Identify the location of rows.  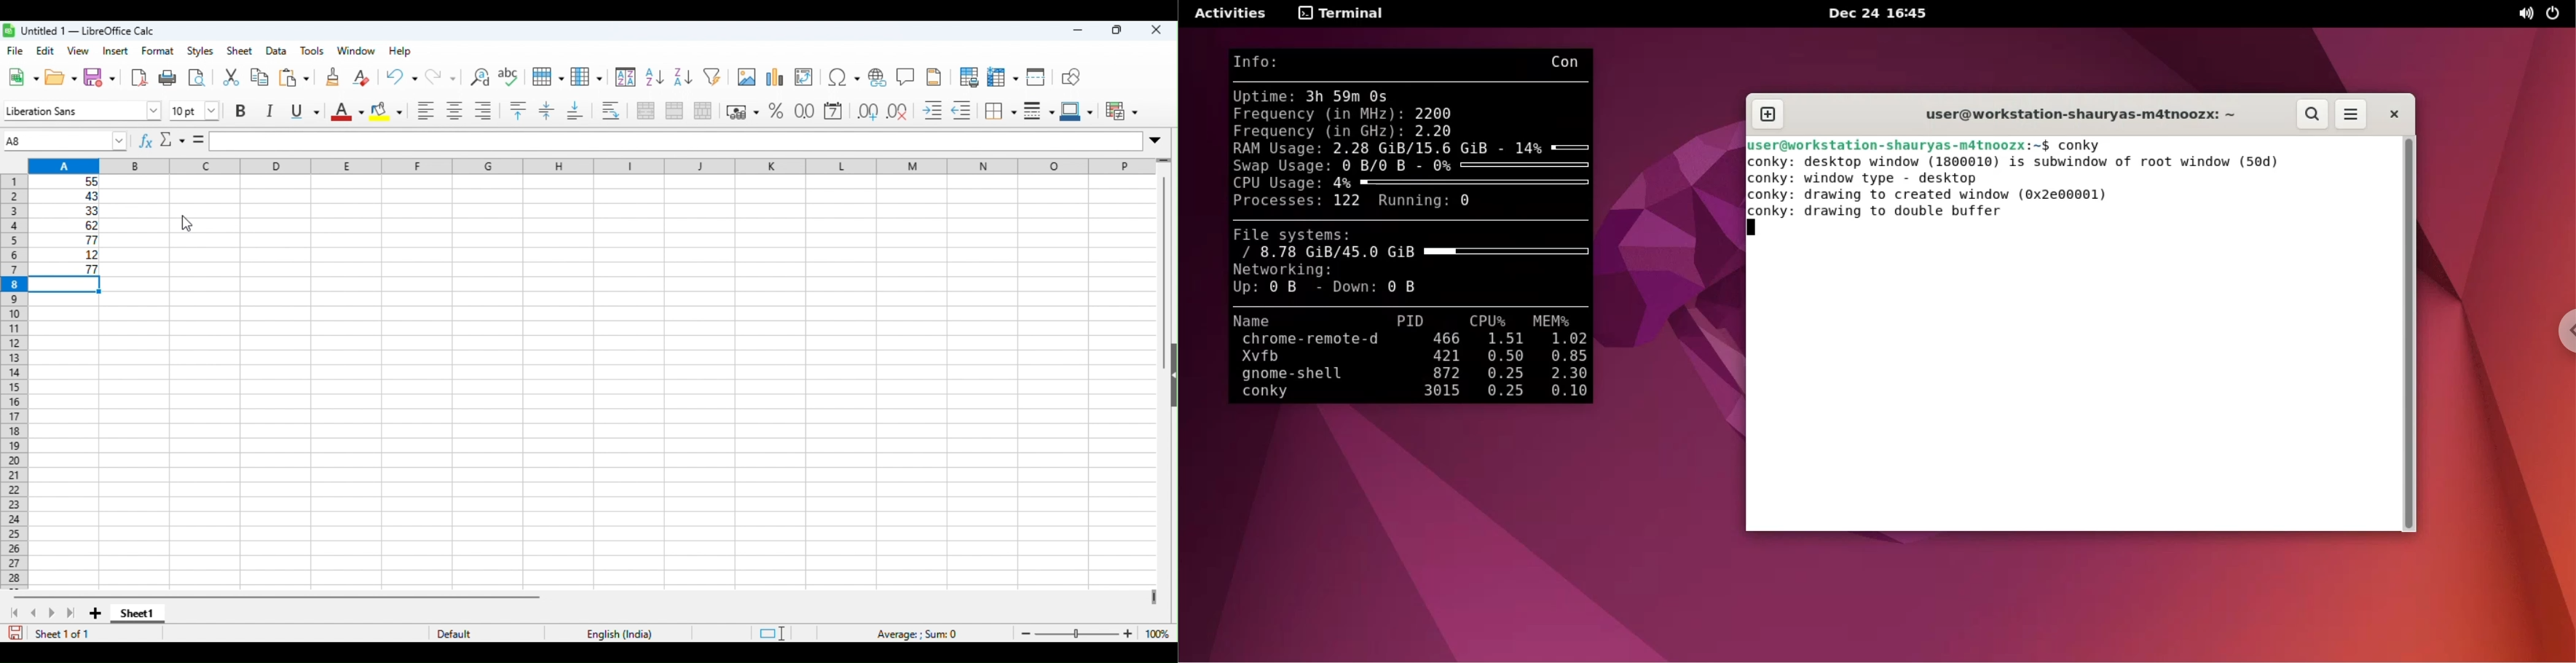
(549, 77).